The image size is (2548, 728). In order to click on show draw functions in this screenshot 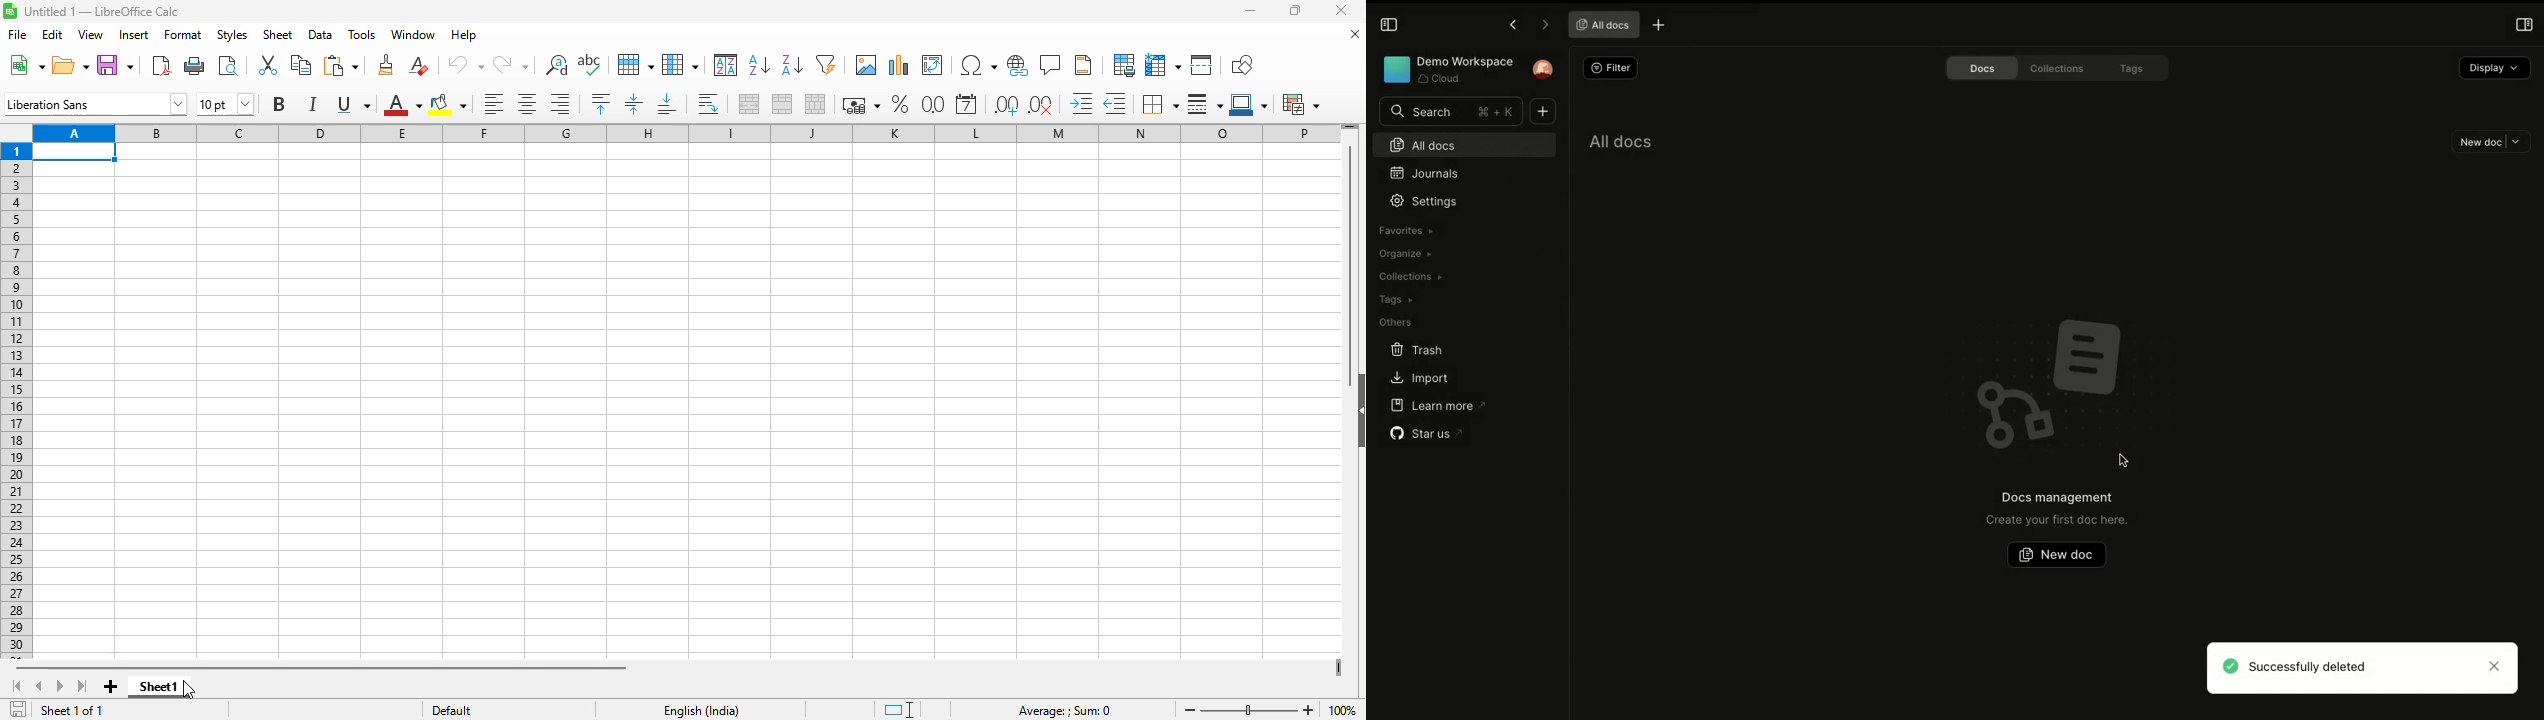, I will do `click(1242, 65)`.